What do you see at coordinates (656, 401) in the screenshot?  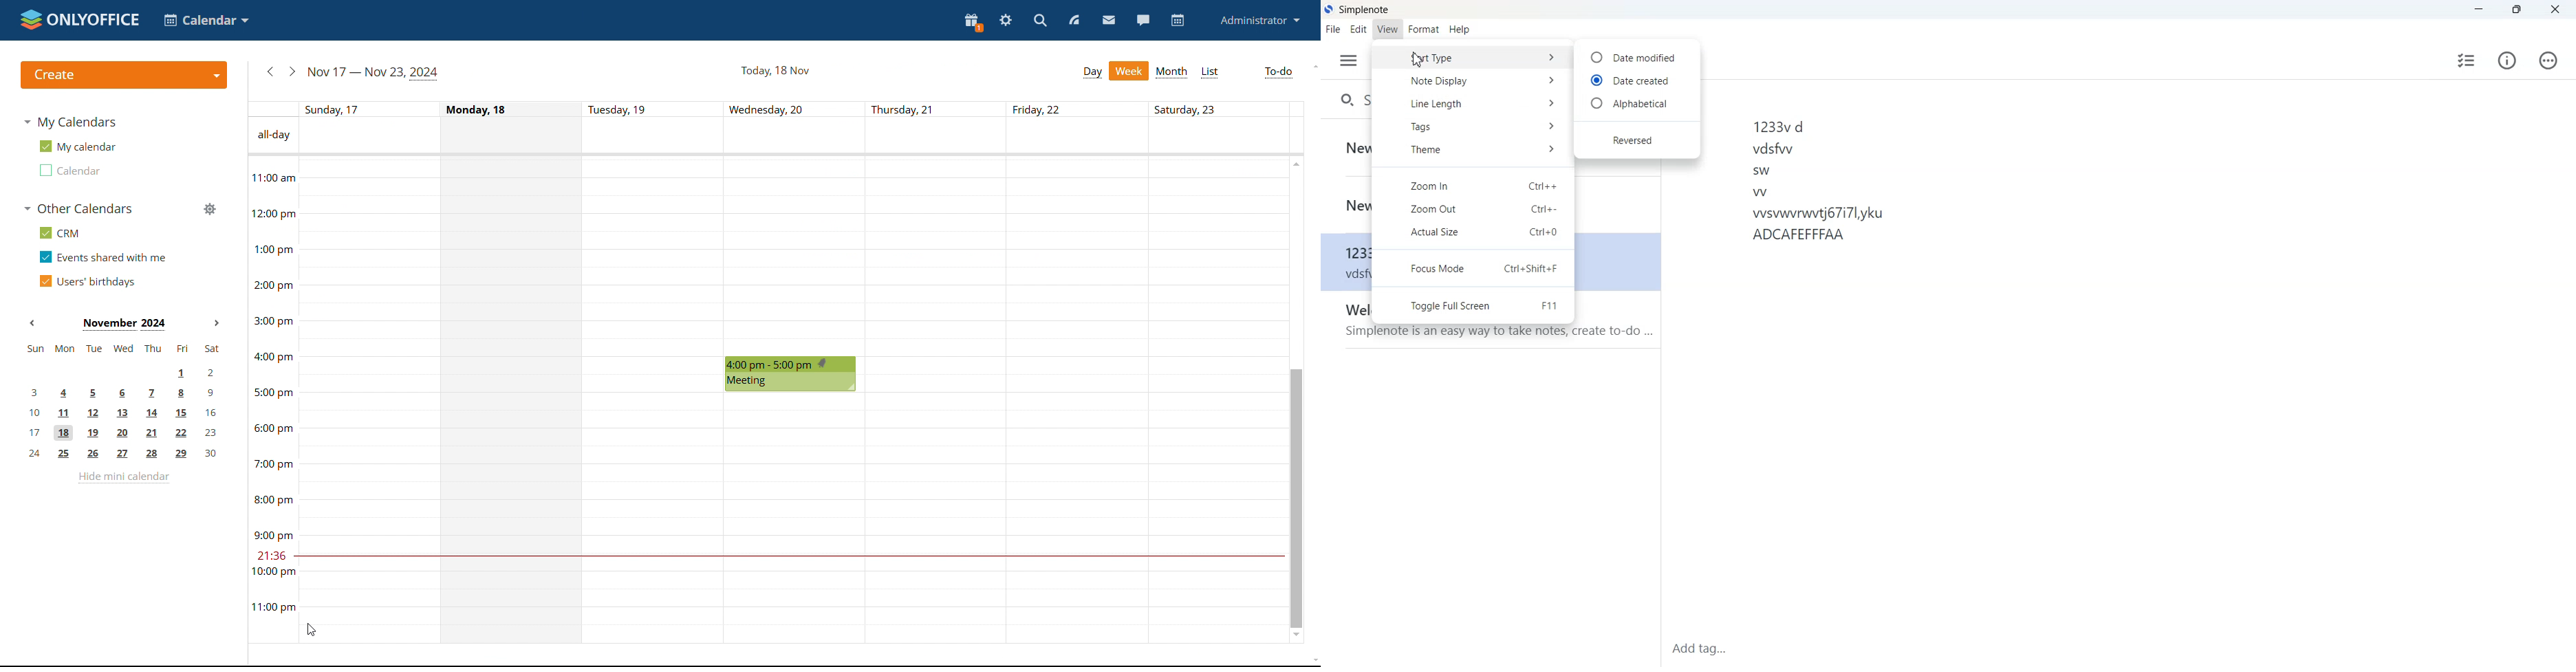 I see `Tuesday` at bounding box center [656, 401].